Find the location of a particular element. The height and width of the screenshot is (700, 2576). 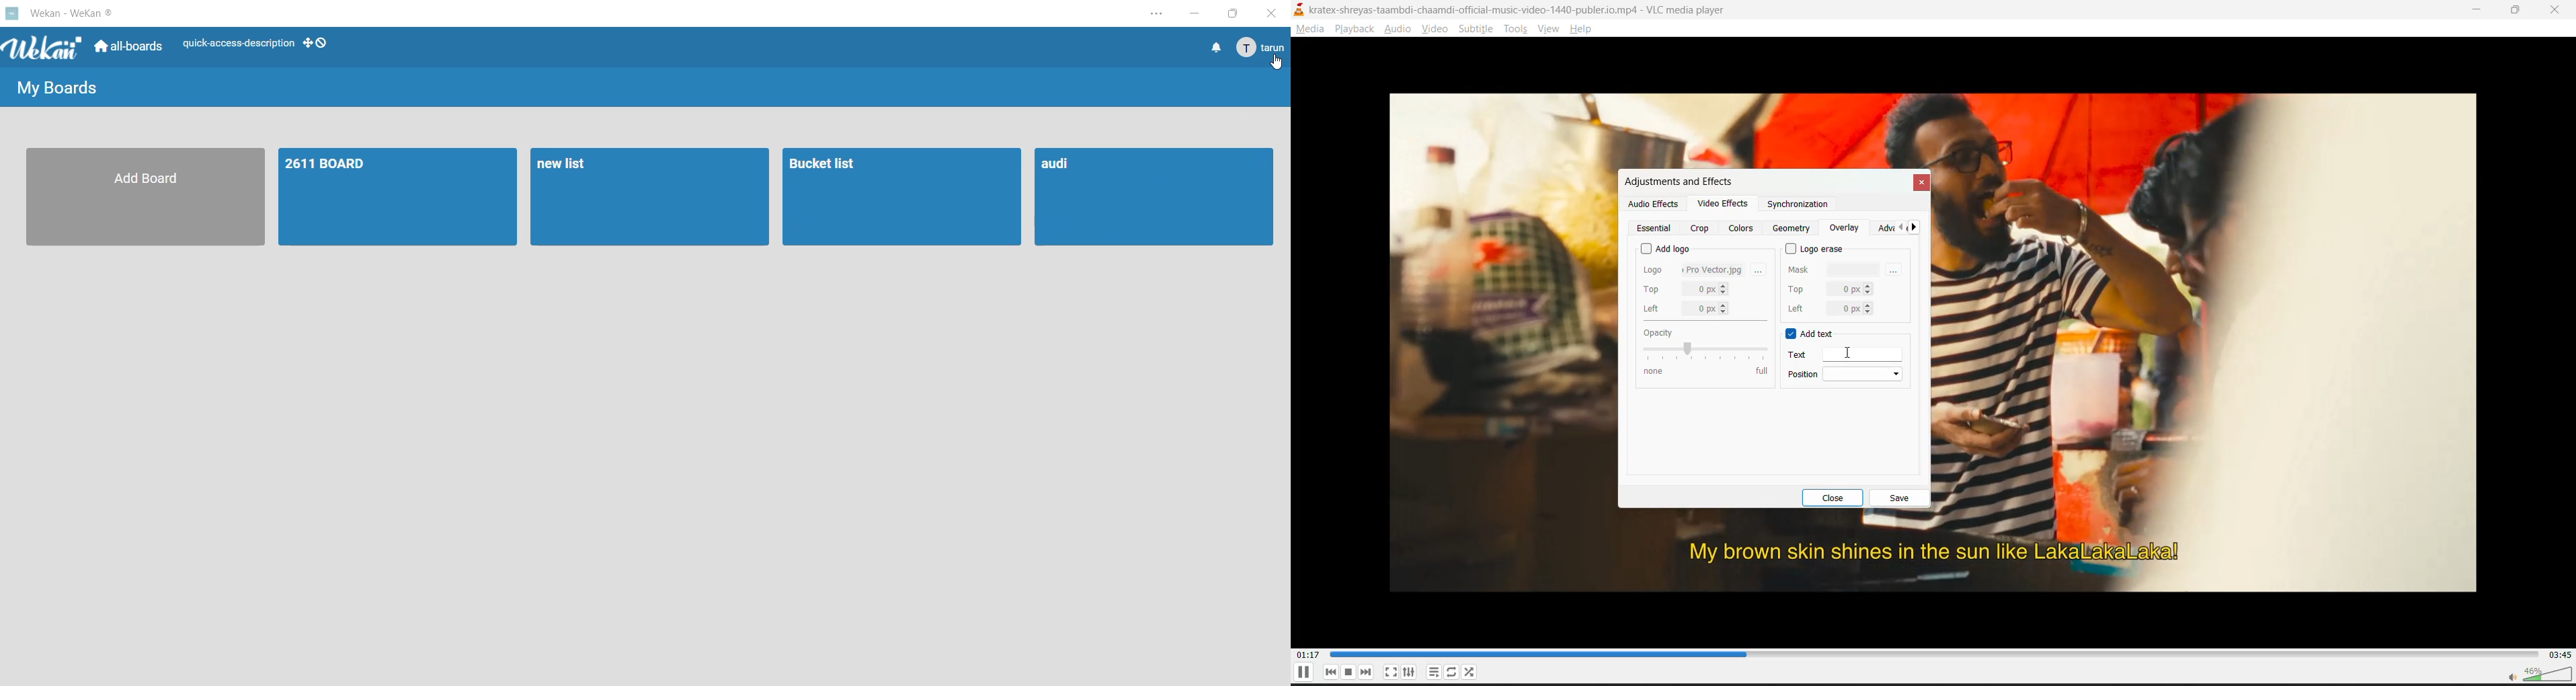

tools is located at coordinates (1514, 30).